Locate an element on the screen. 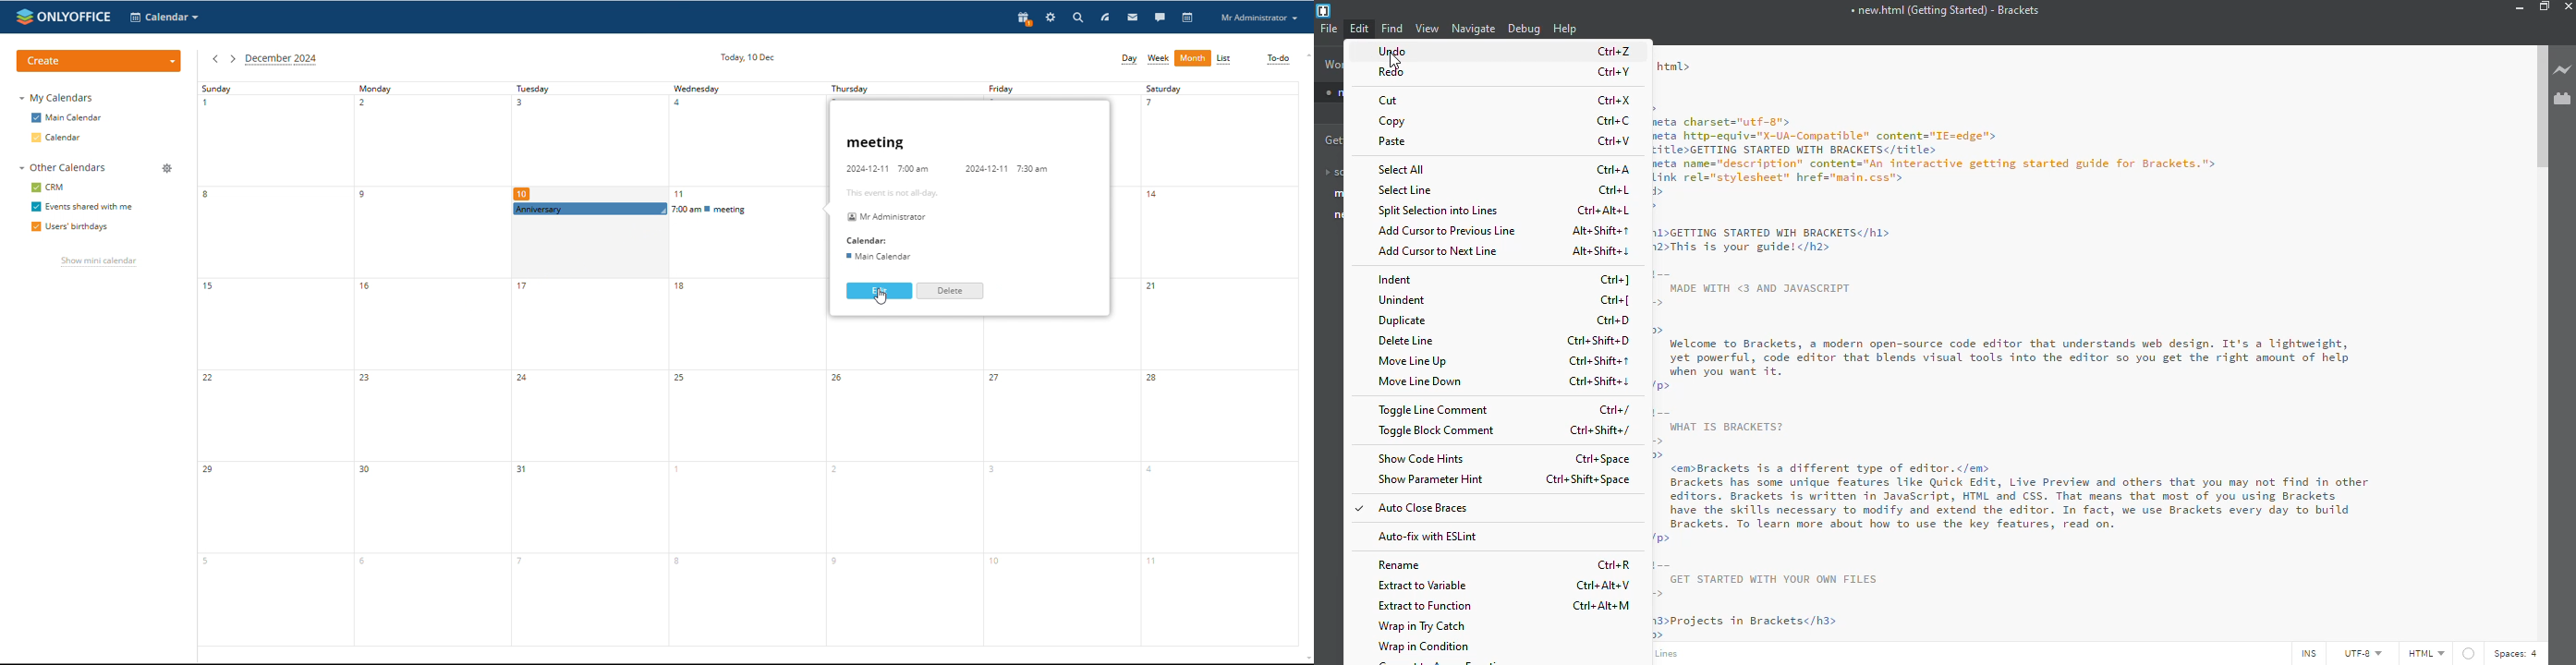 The height and width of the screenshot is (672, 2576). move line up is located at coordinates (1416, 361).